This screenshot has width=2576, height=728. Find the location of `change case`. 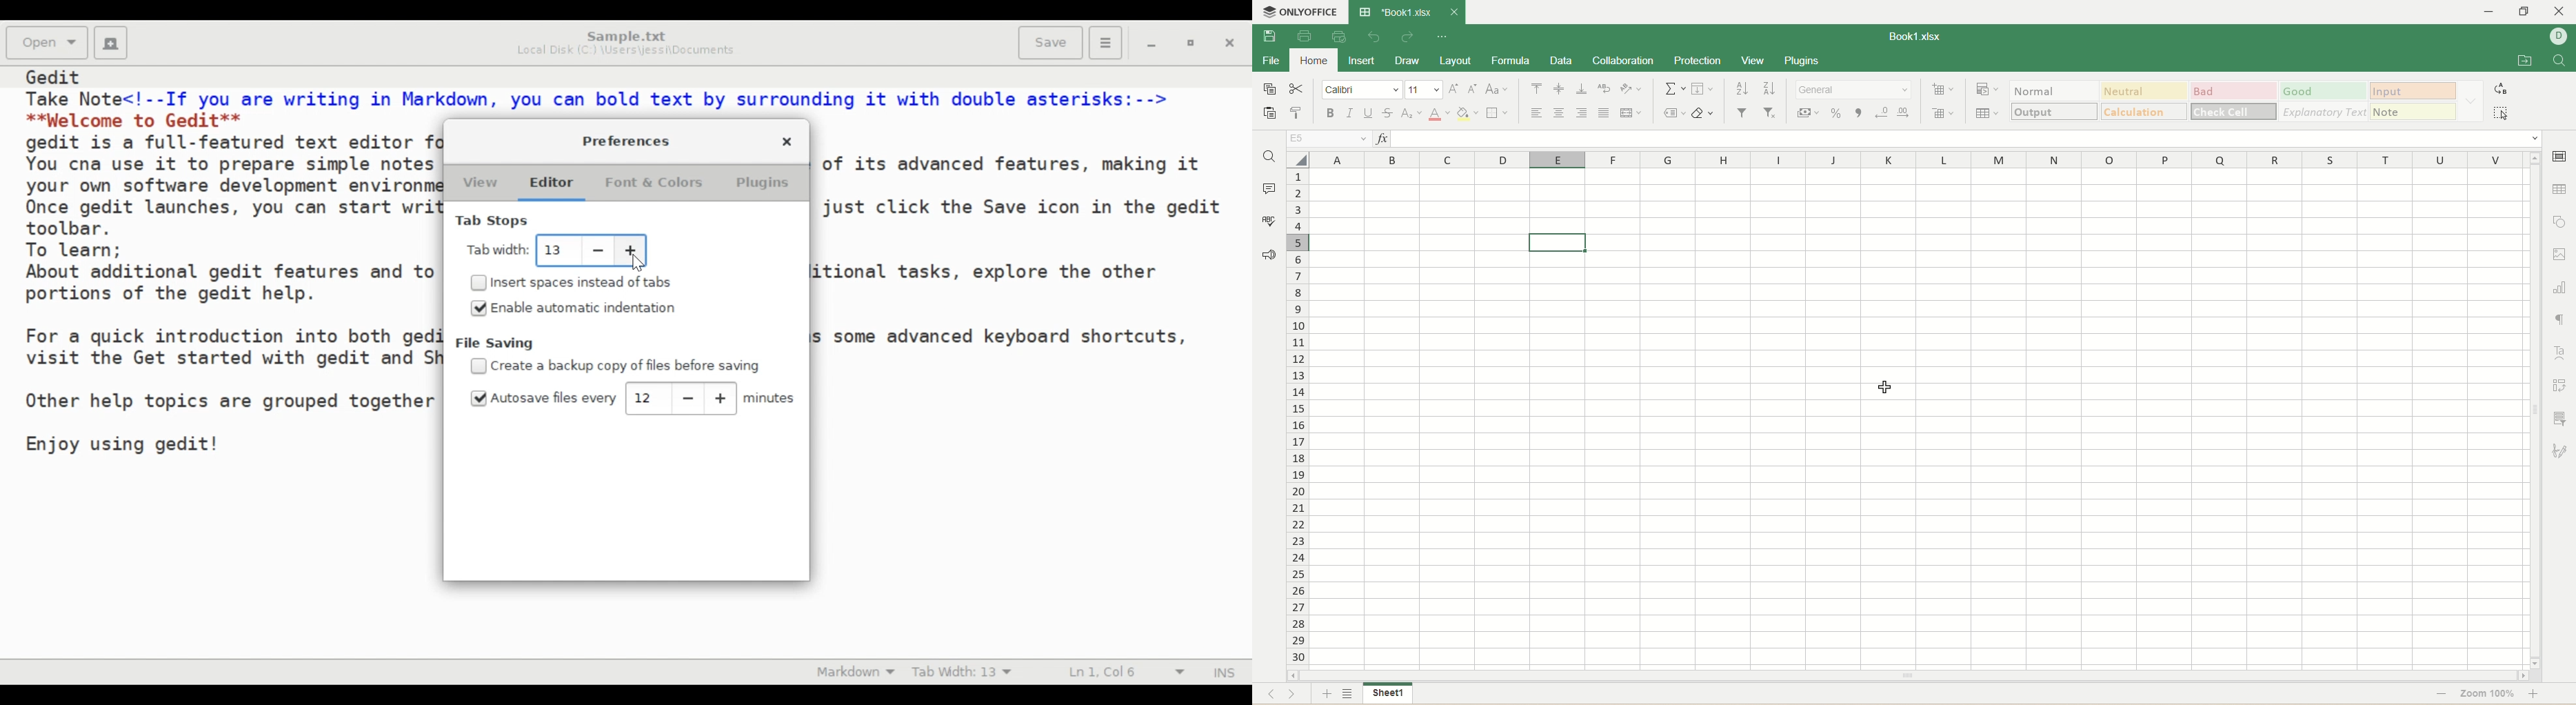

change case is located at coordinates (1498, 89).